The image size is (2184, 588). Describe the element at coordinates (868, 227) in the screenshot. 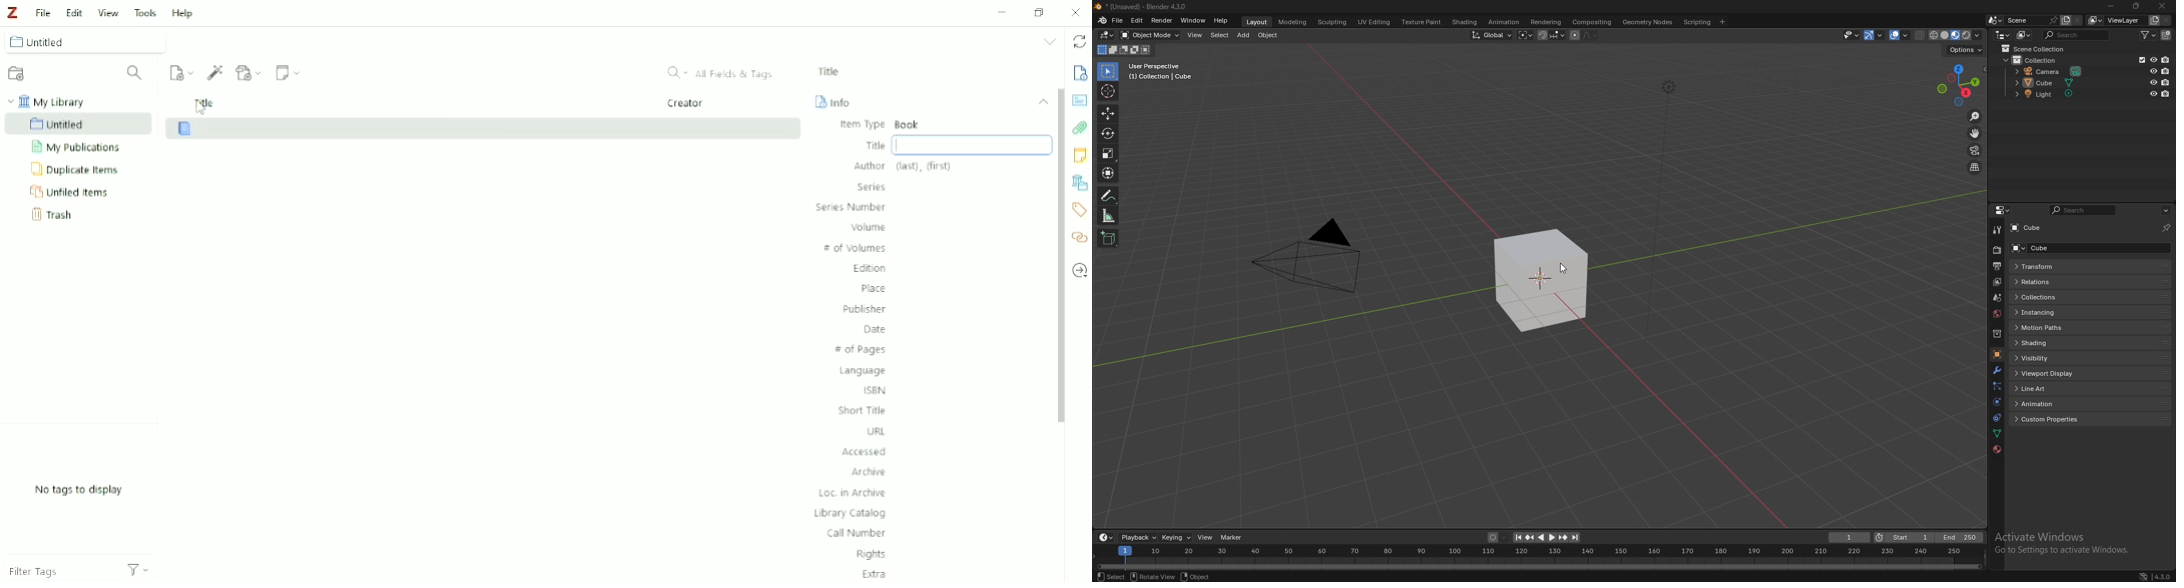

I see `Volume` at that location.